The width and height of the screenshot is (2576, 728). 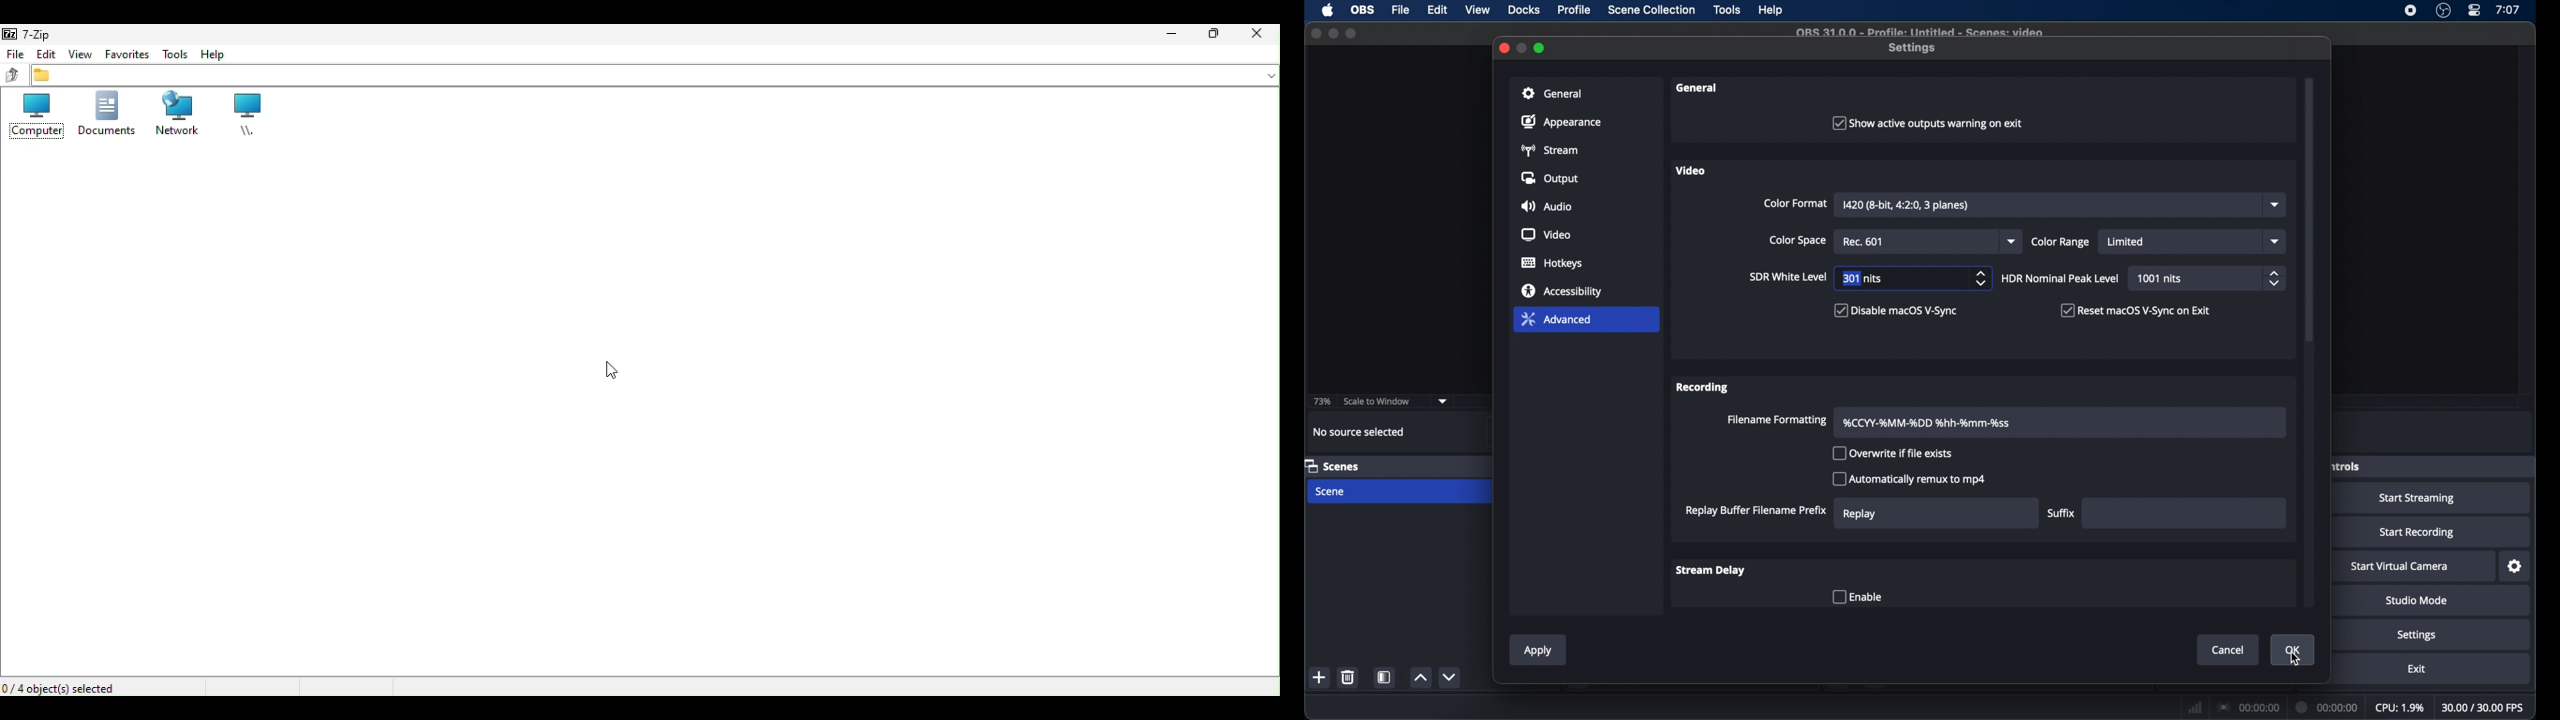 I want to click on color space, so click(x=1799, y=241).